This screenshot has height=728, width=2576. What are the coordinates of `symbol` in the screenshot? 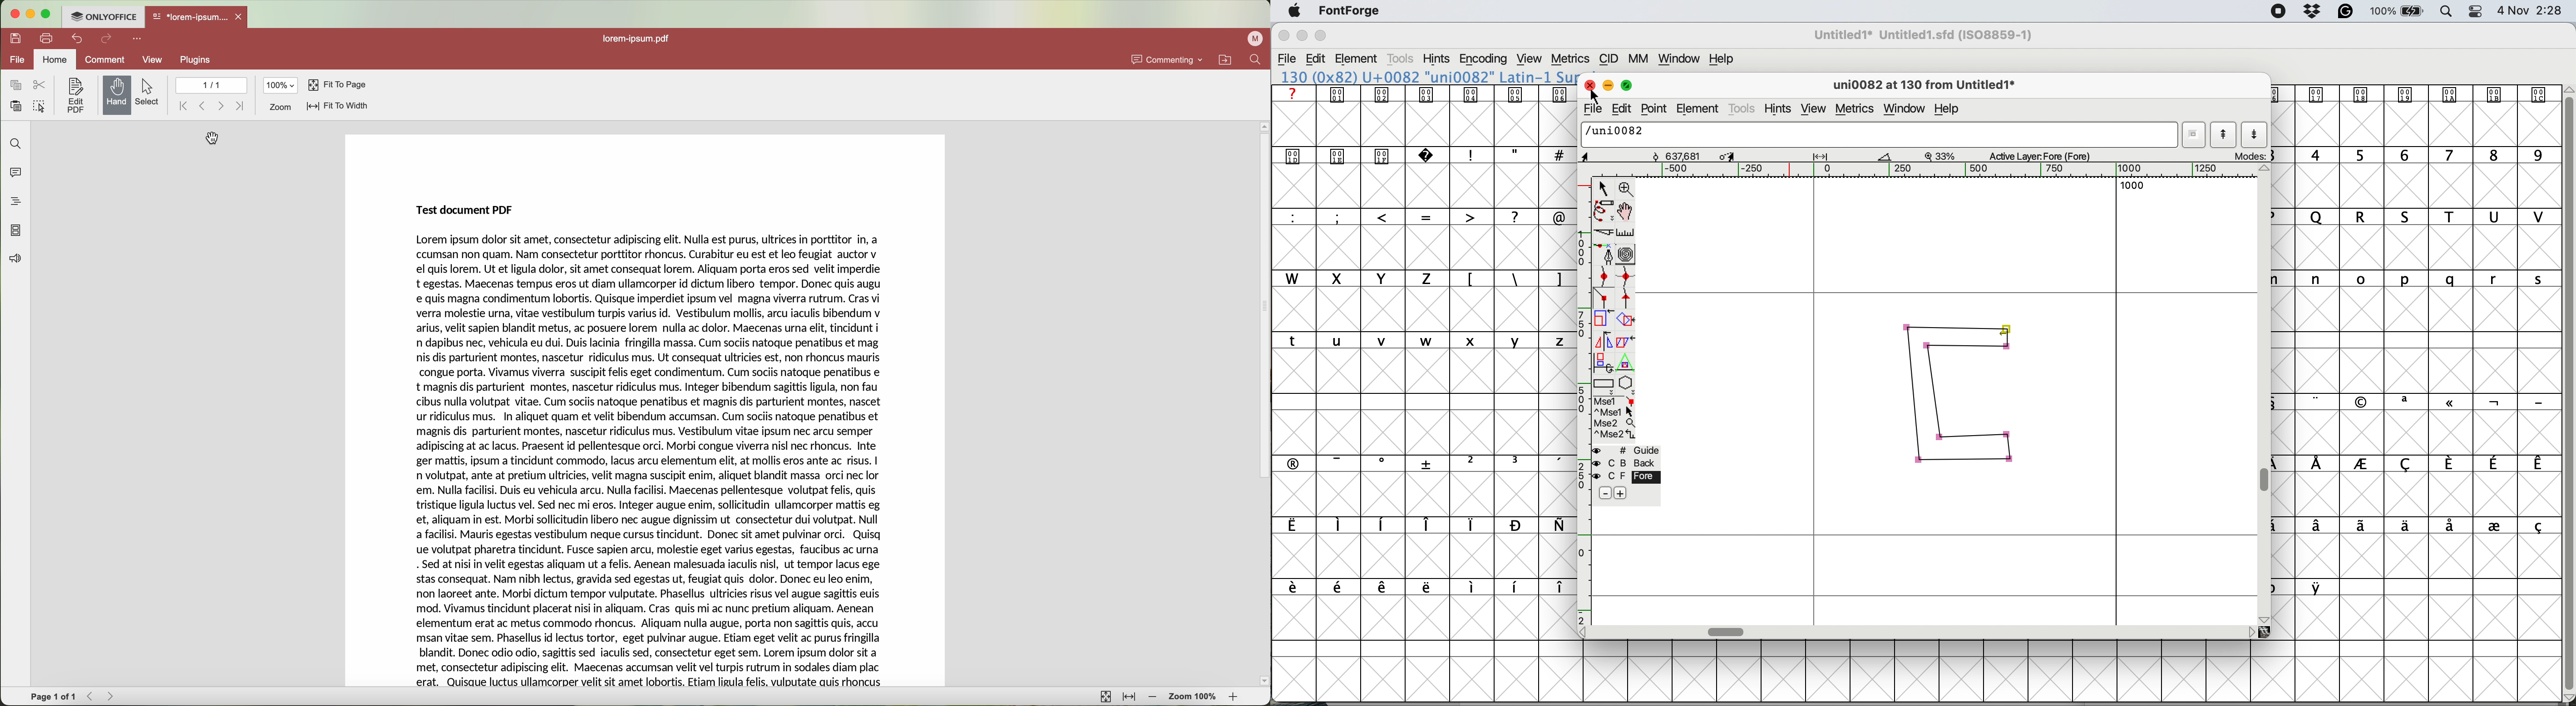 It's located at (2319, 587).